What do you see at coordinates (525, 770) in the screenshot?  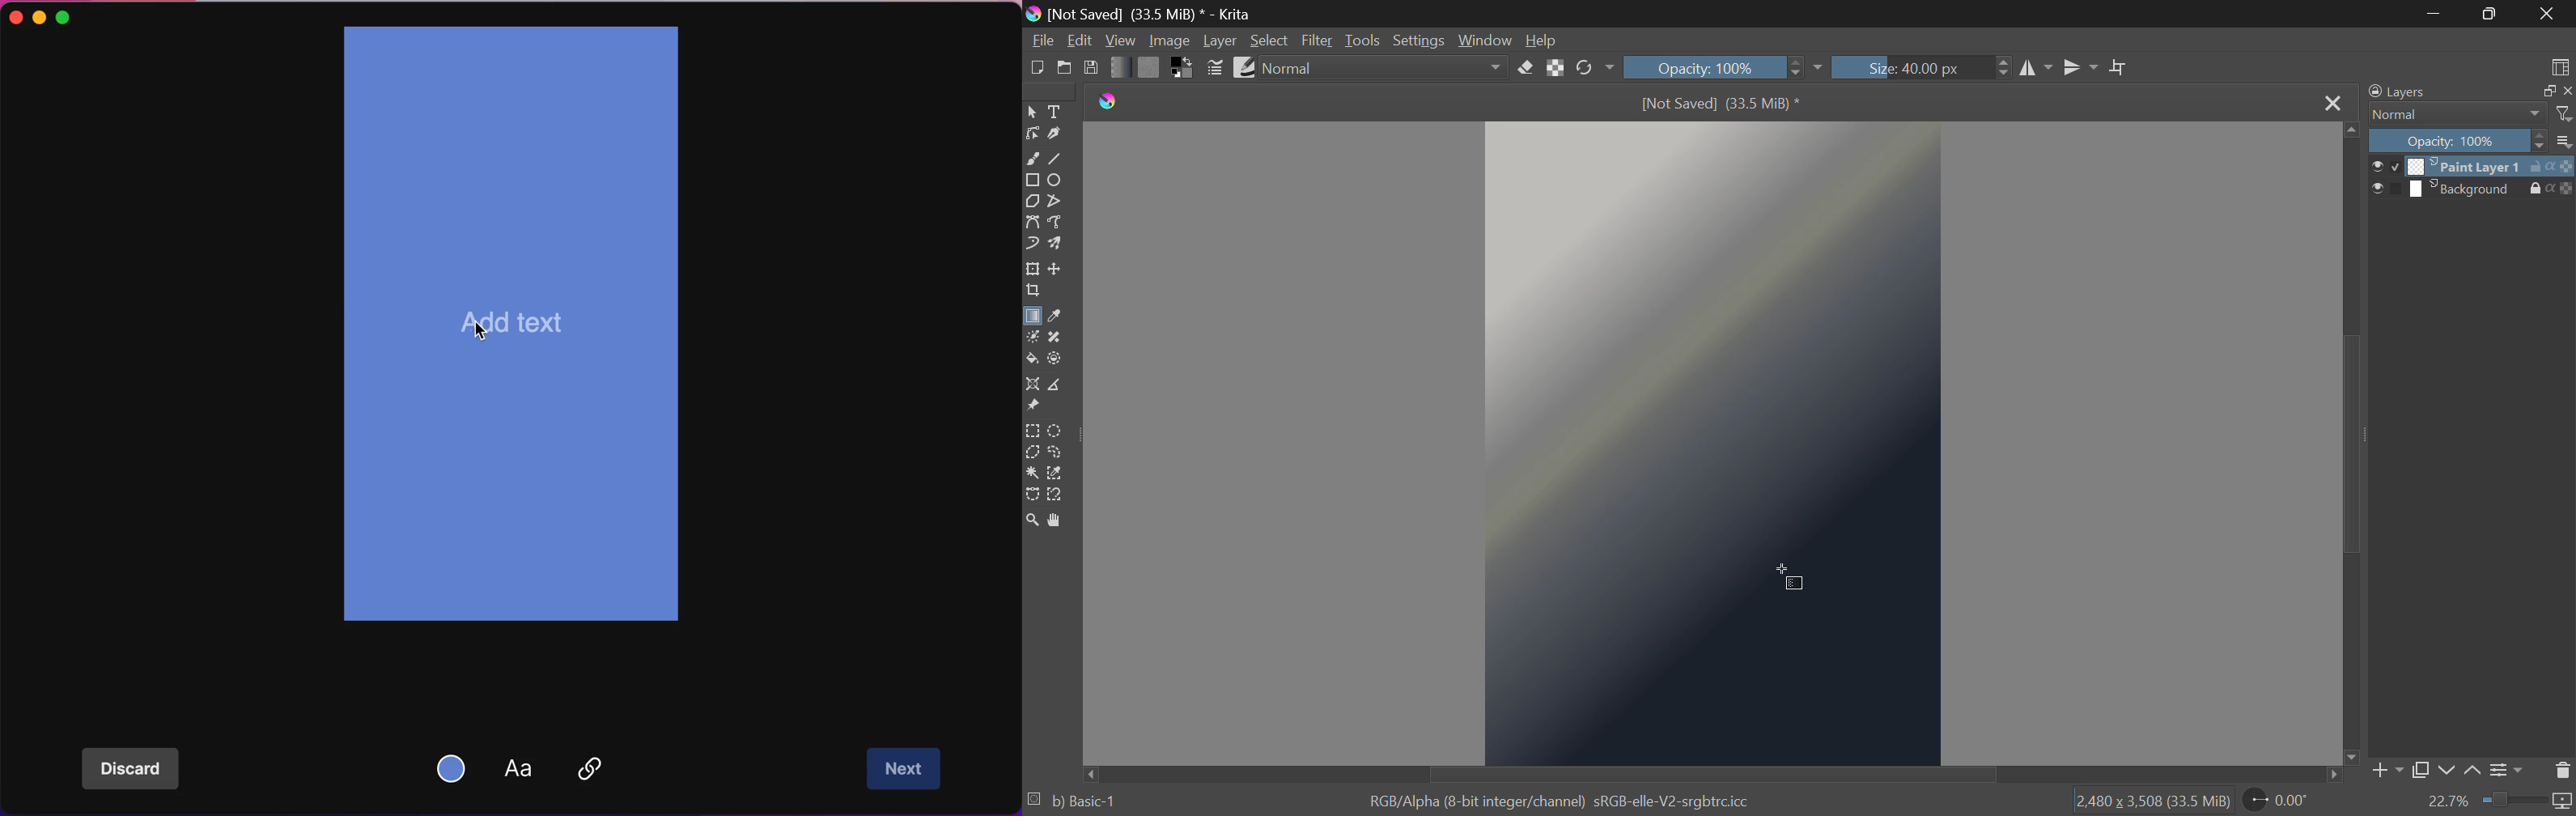 I see `font` at bounding box center [525, 770].